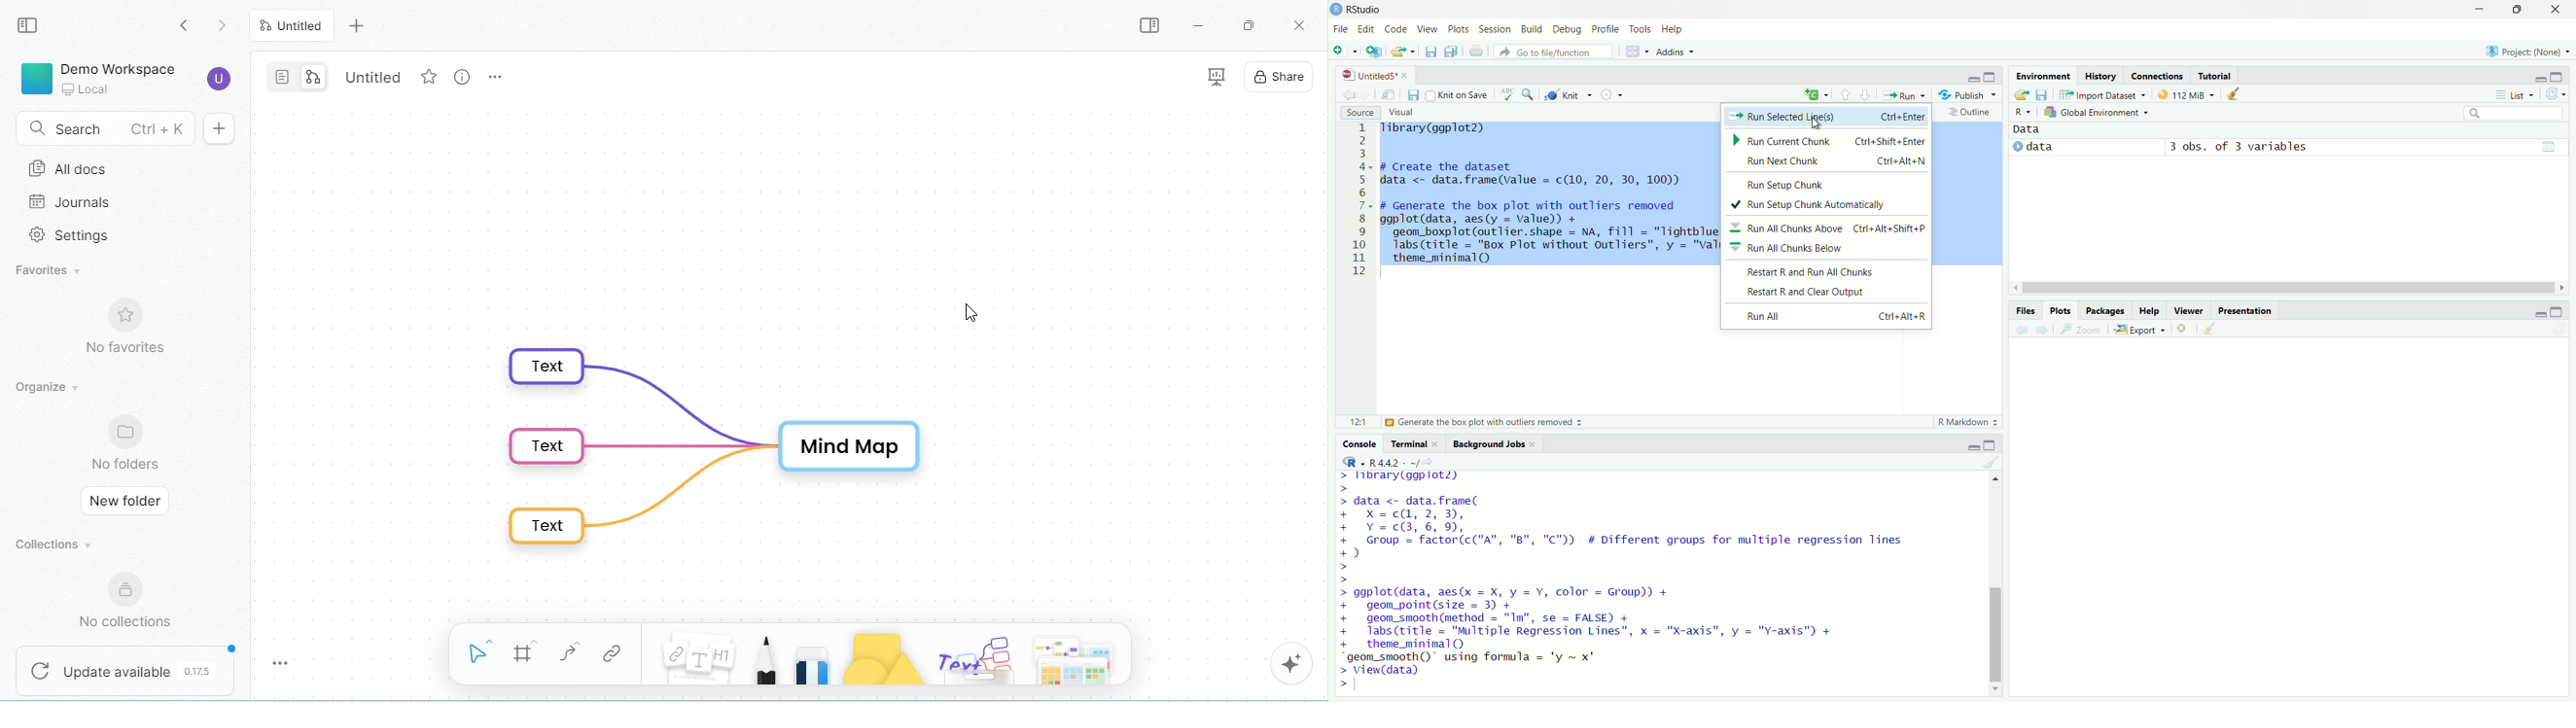  I want to click on * Run Selected Lige(s) Ctrl+Enter, so click(1826, 117).